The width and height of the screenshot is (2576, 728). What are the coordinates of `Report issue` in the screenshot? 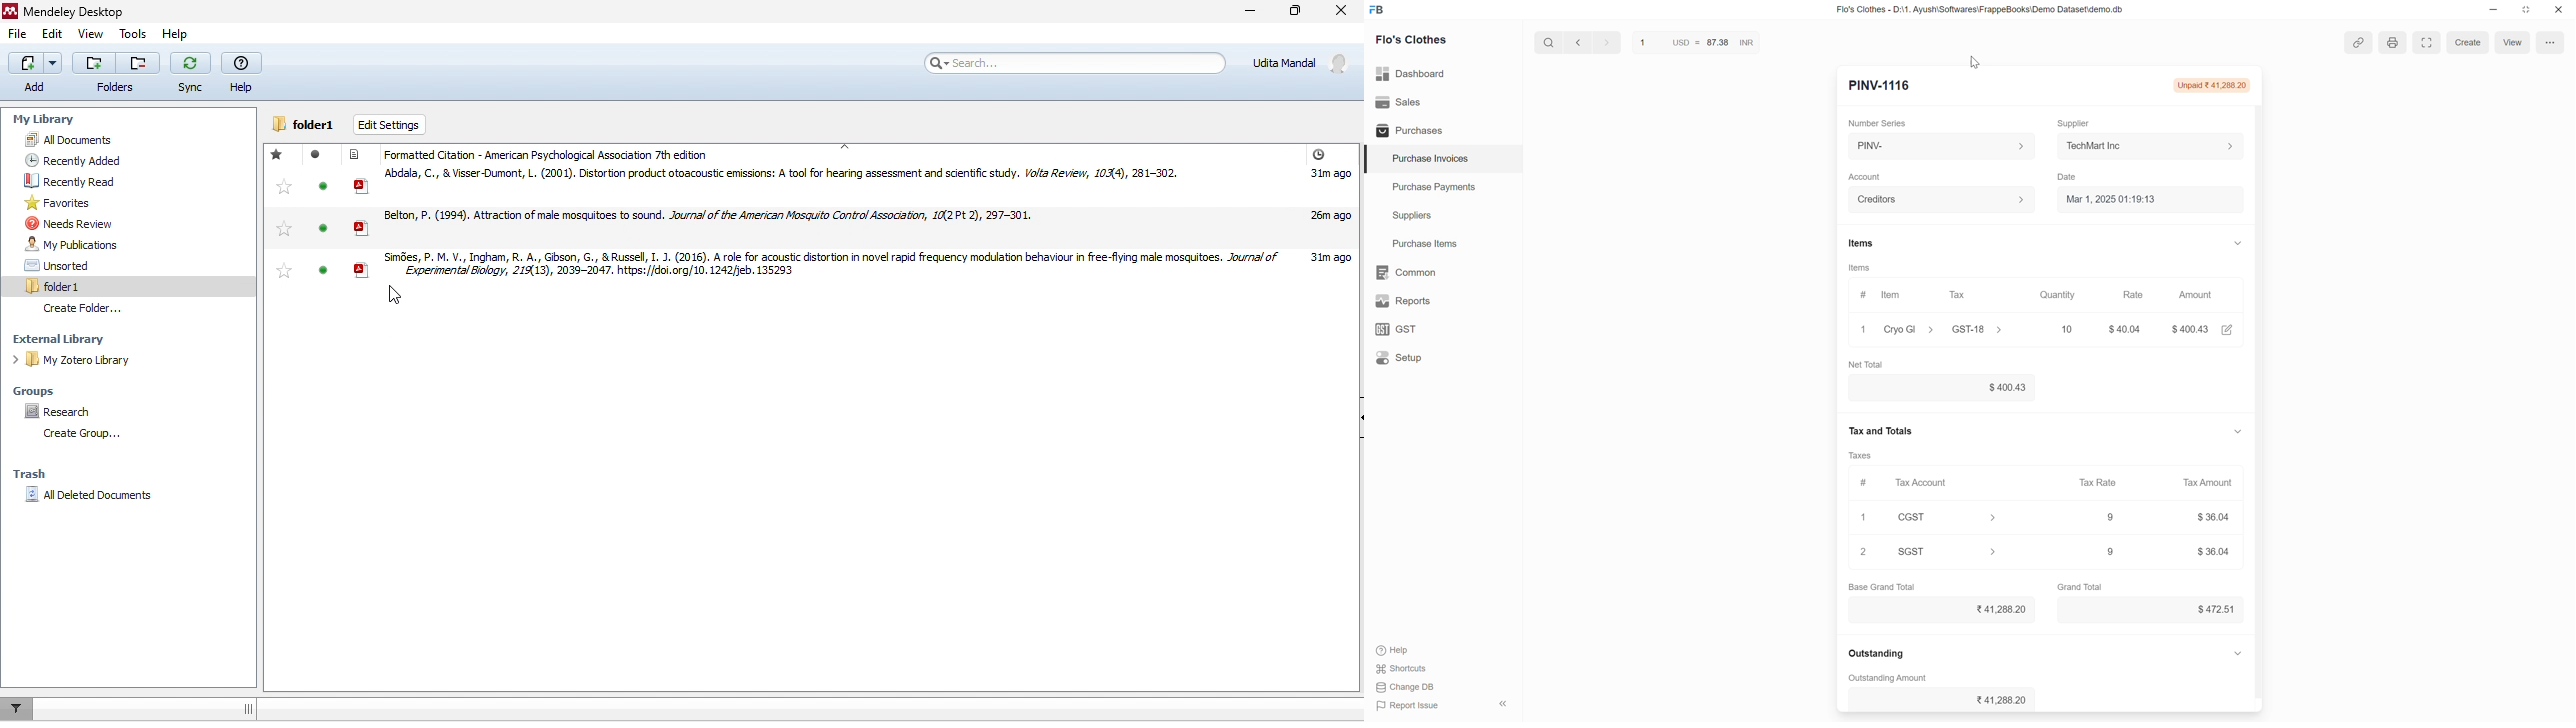 It's located at (1411, 707).